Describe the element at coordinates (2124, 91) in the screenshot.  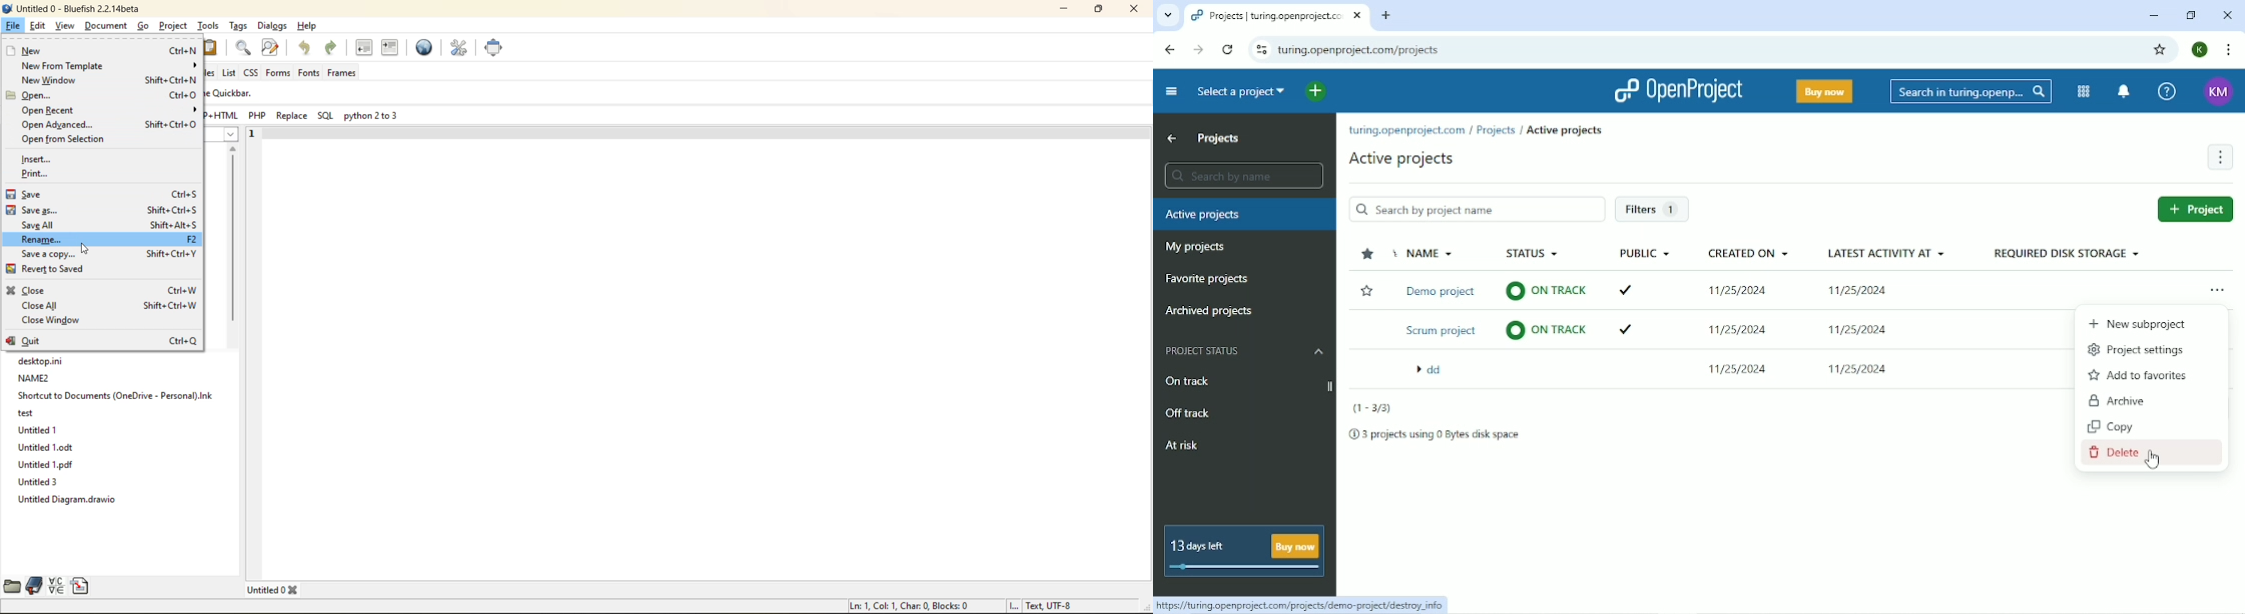
I see `To notification center` at that location.